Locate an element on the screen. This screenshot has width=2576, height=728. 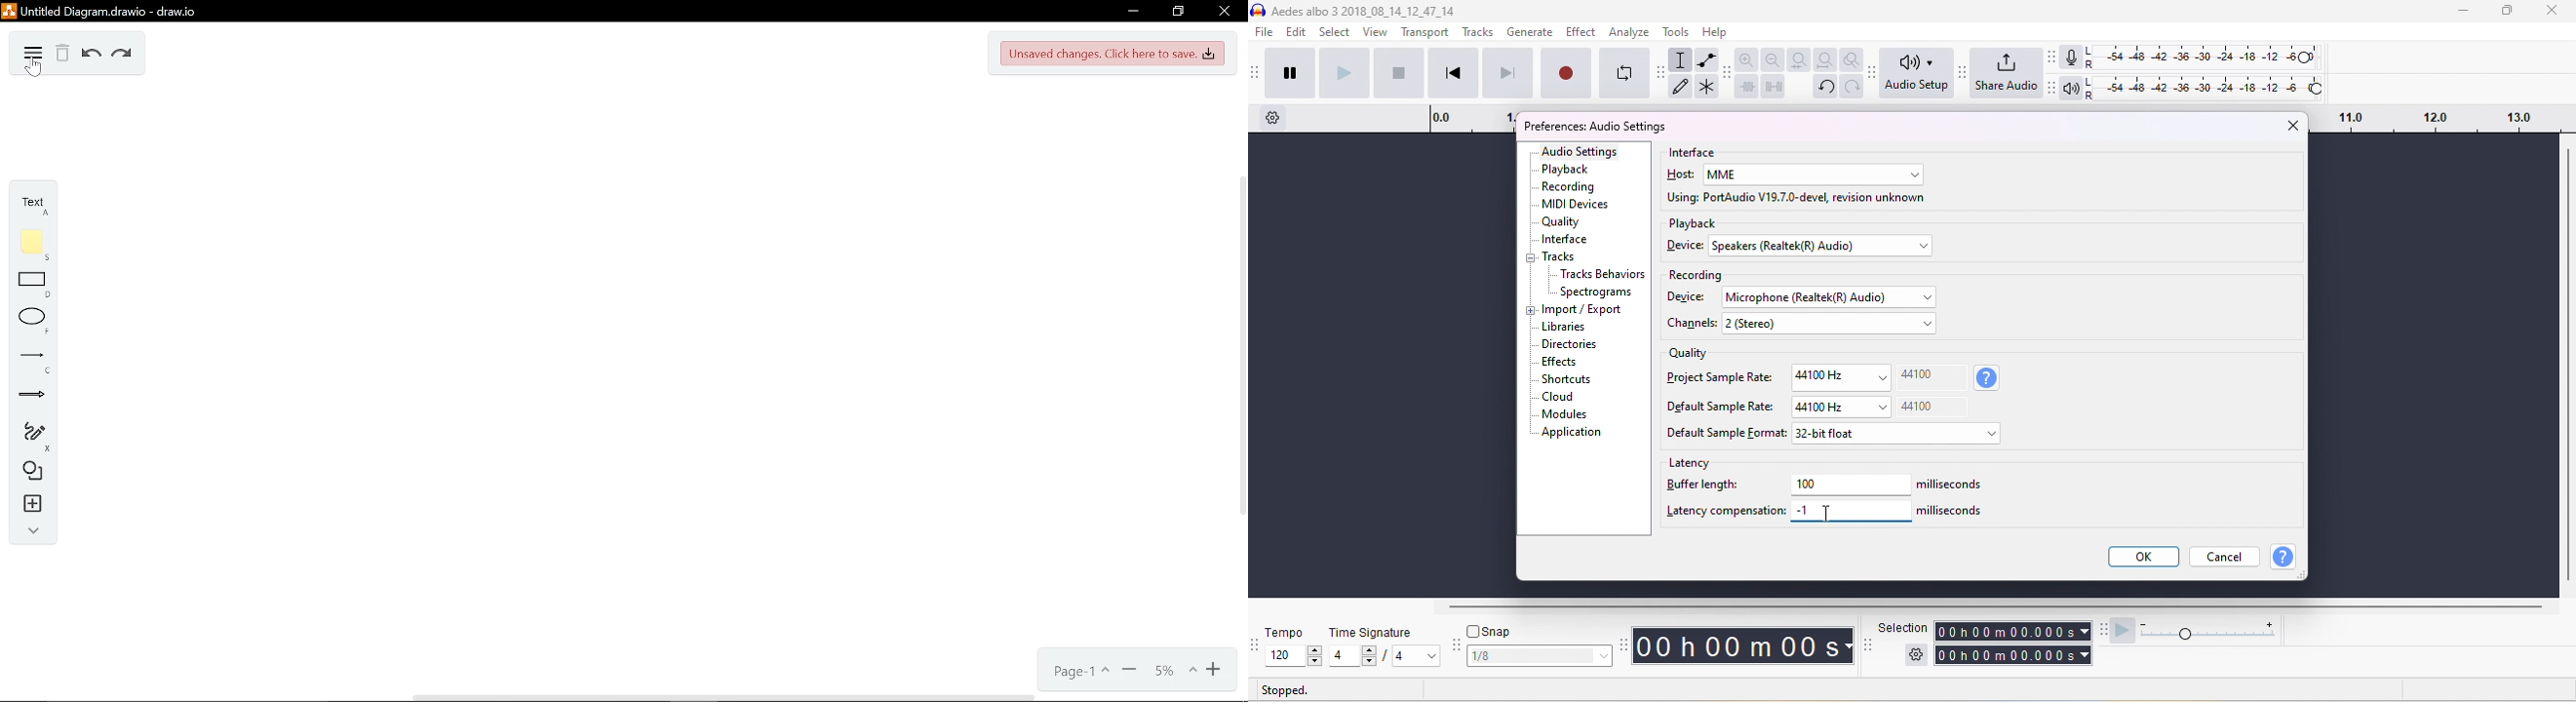
tools is located at coordinates (1677, 31).